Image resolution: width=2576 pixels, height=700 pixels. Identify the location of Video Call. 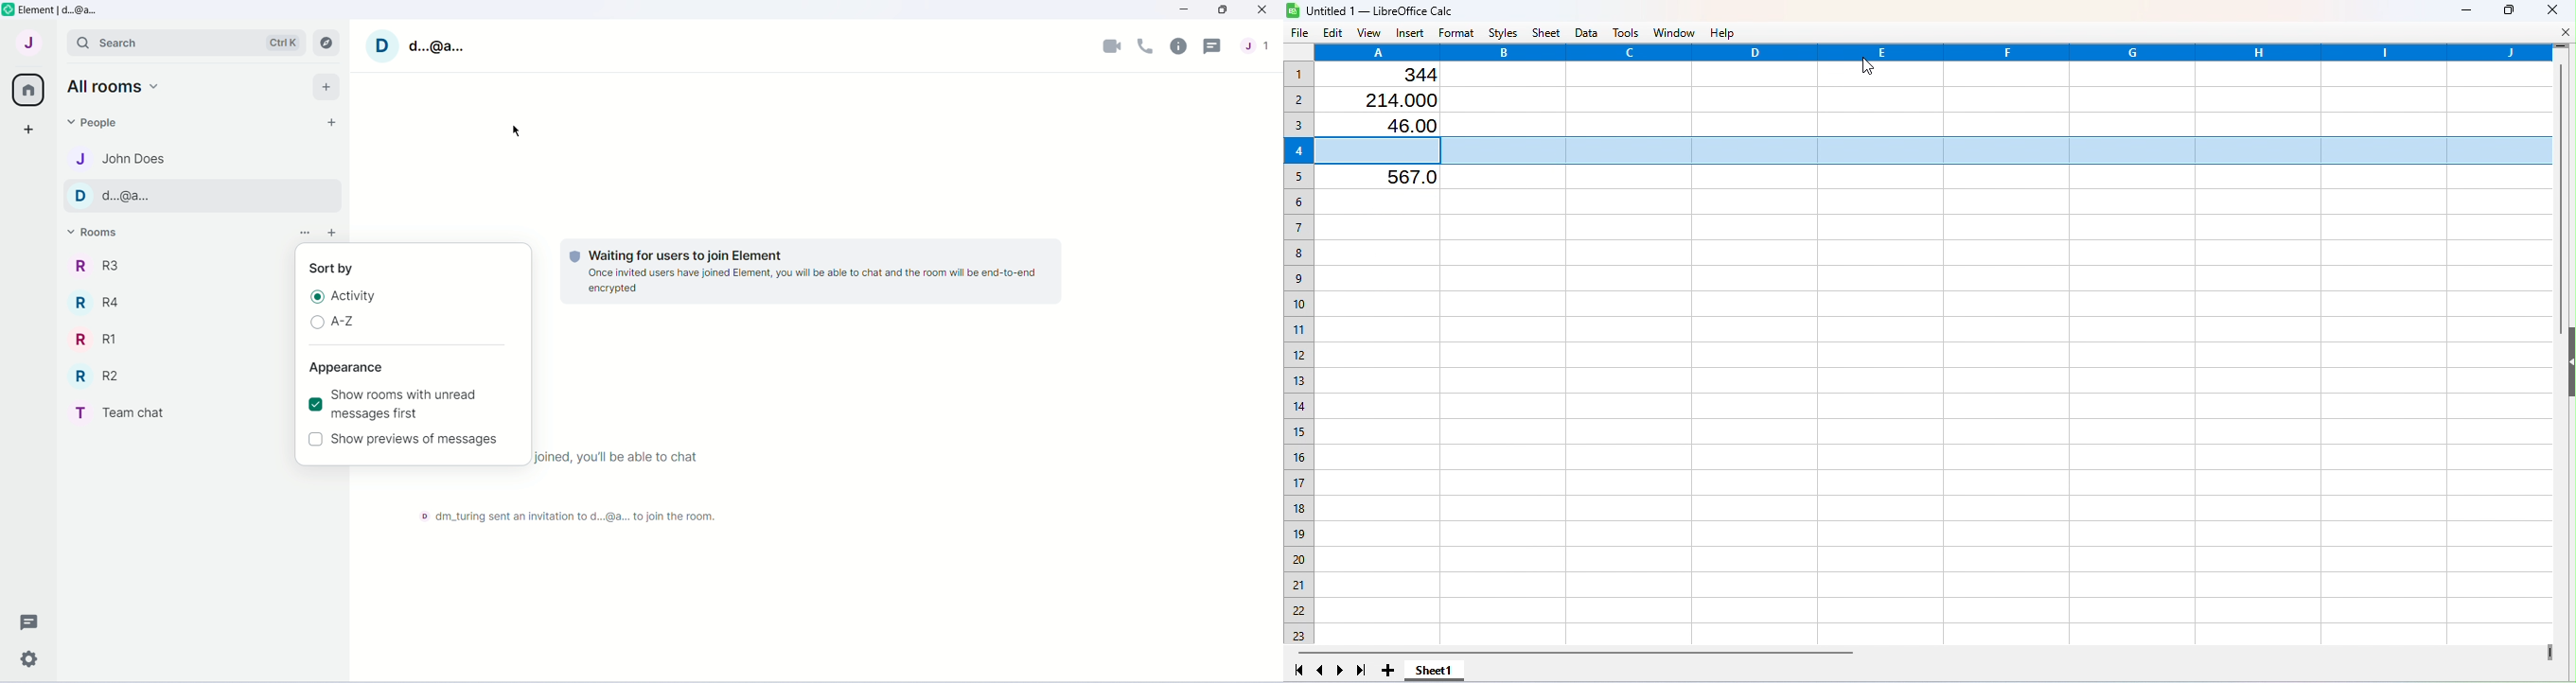
(1112, 44).